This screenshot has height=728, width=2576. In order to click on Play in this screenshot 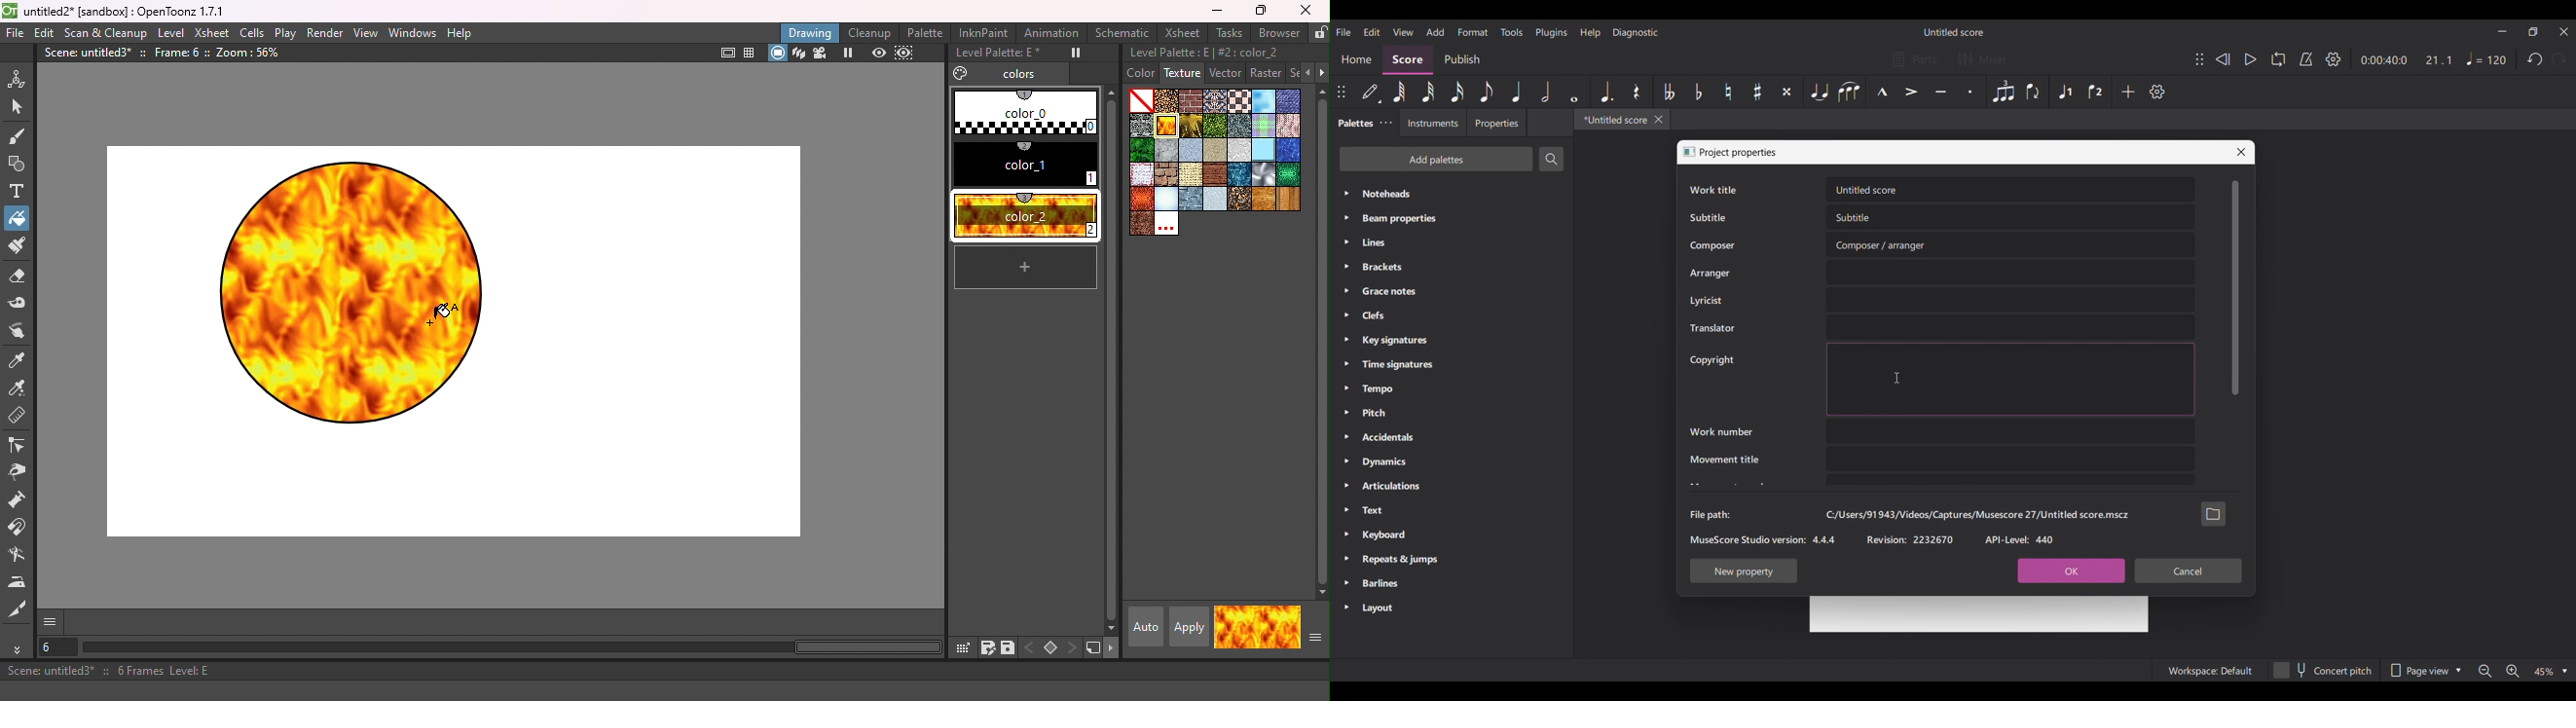, I will do `click(2251, 59)`.